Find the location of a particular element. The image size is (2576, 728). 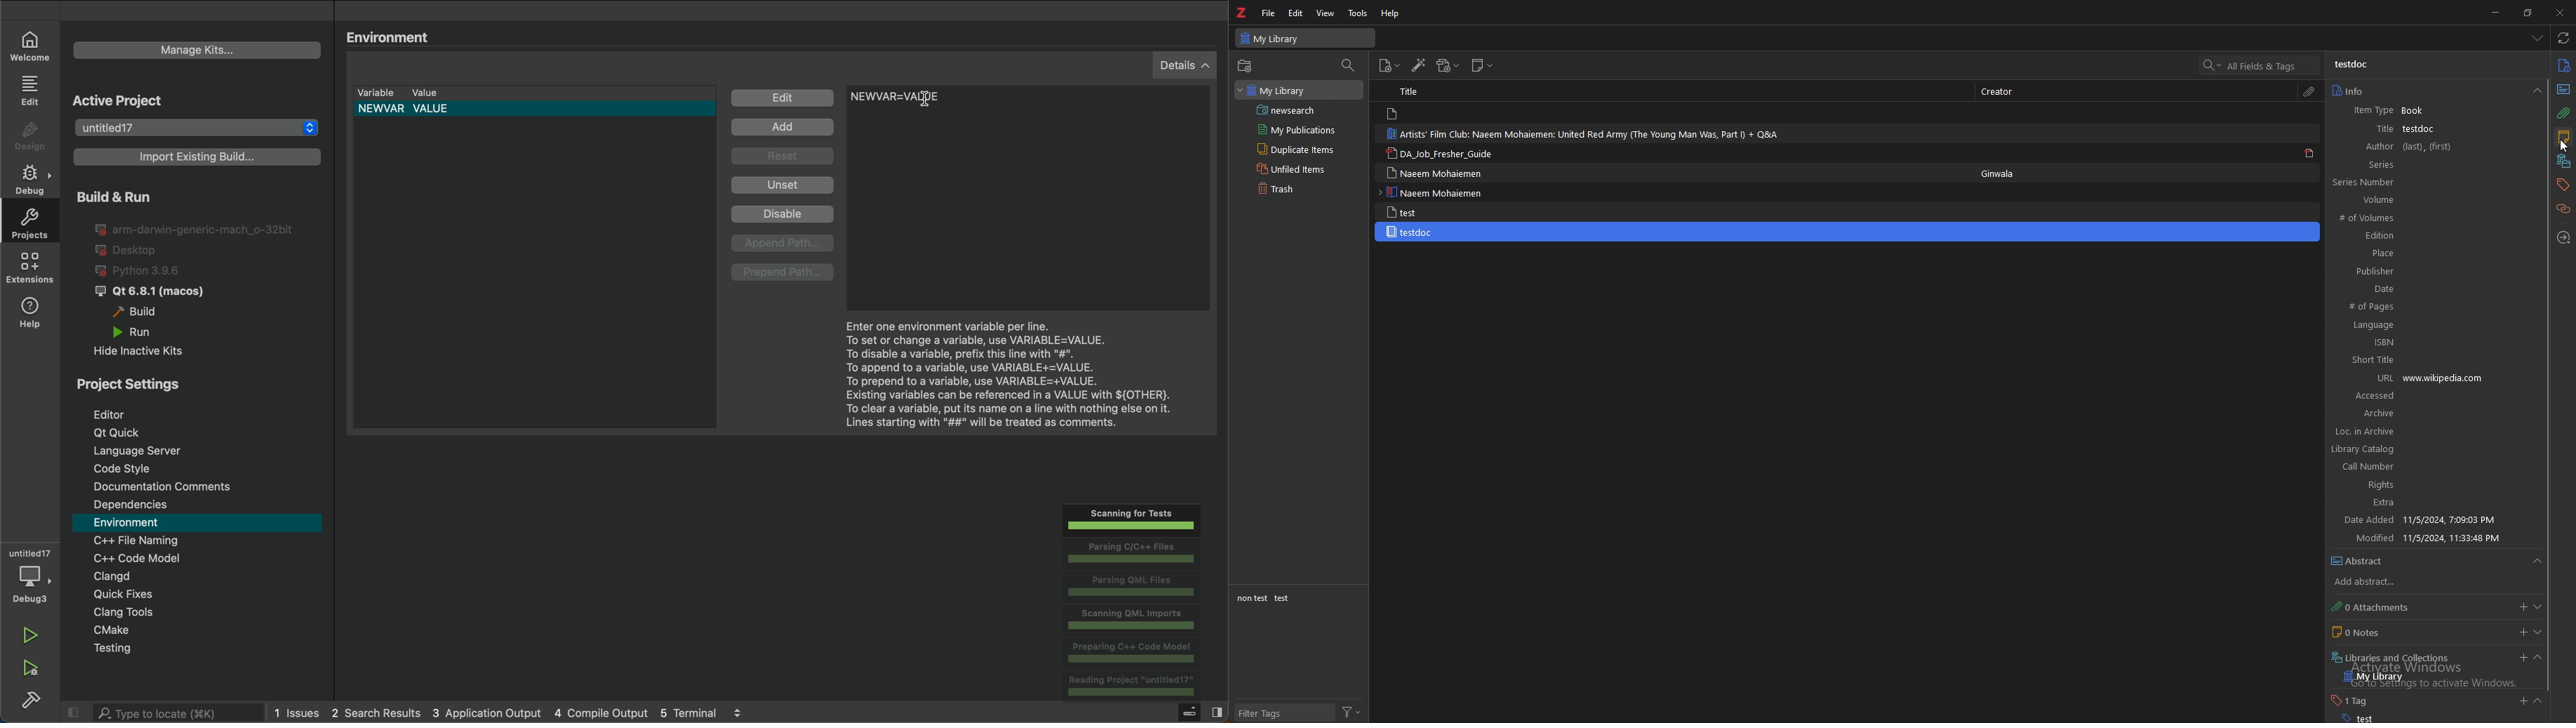

filter tags is located at coordinates (1284, 712).